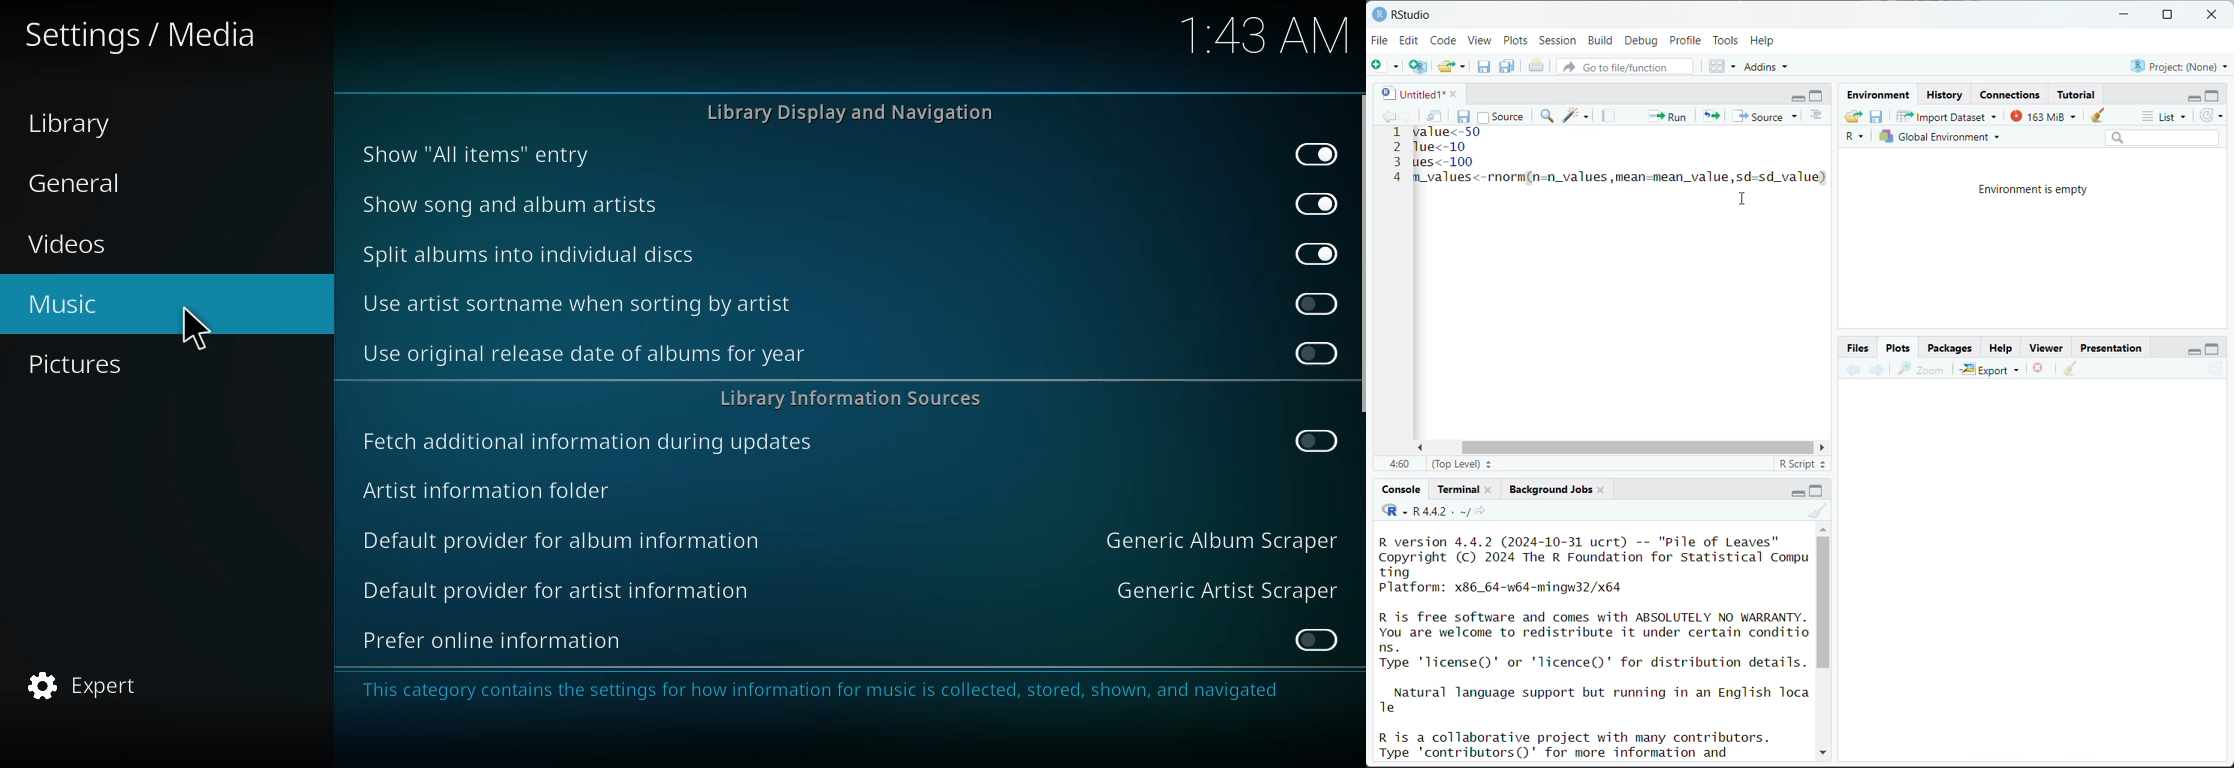 This screenshot has width=2240, height=784. I want to click on File, so click(1380, 40).